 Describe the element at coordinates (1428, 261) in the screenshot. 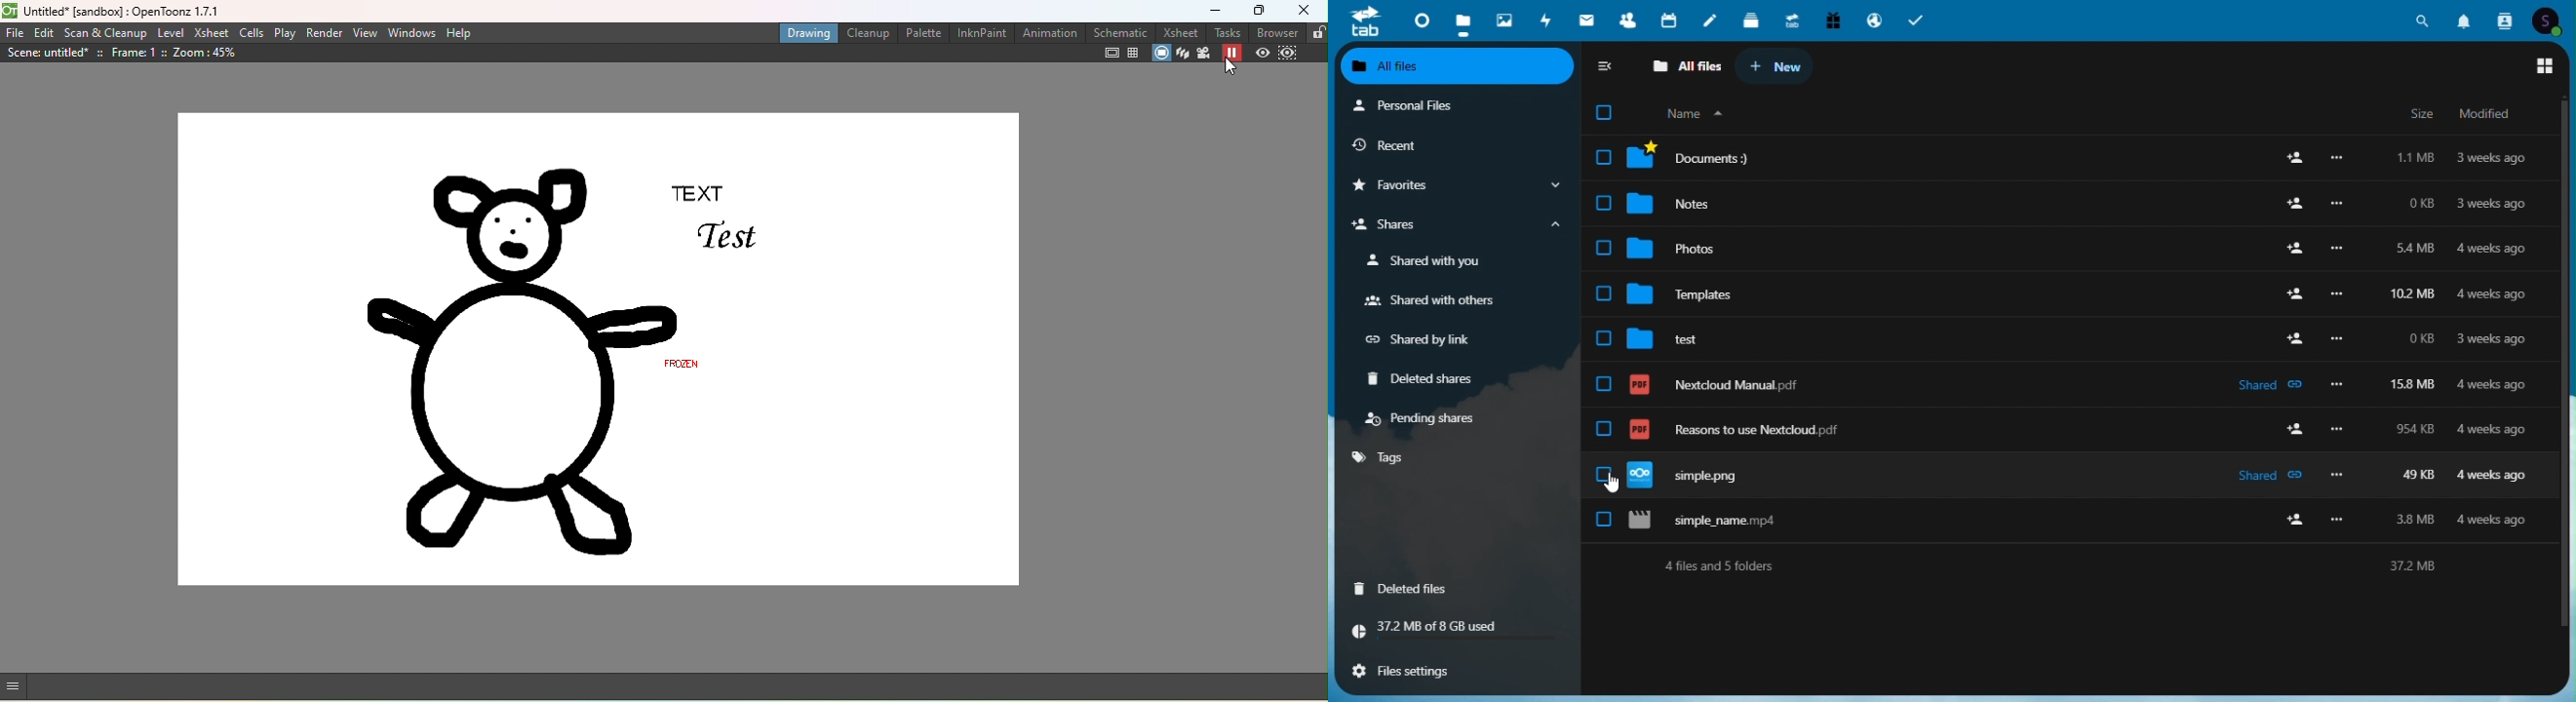

I see `shared with you` at that location.